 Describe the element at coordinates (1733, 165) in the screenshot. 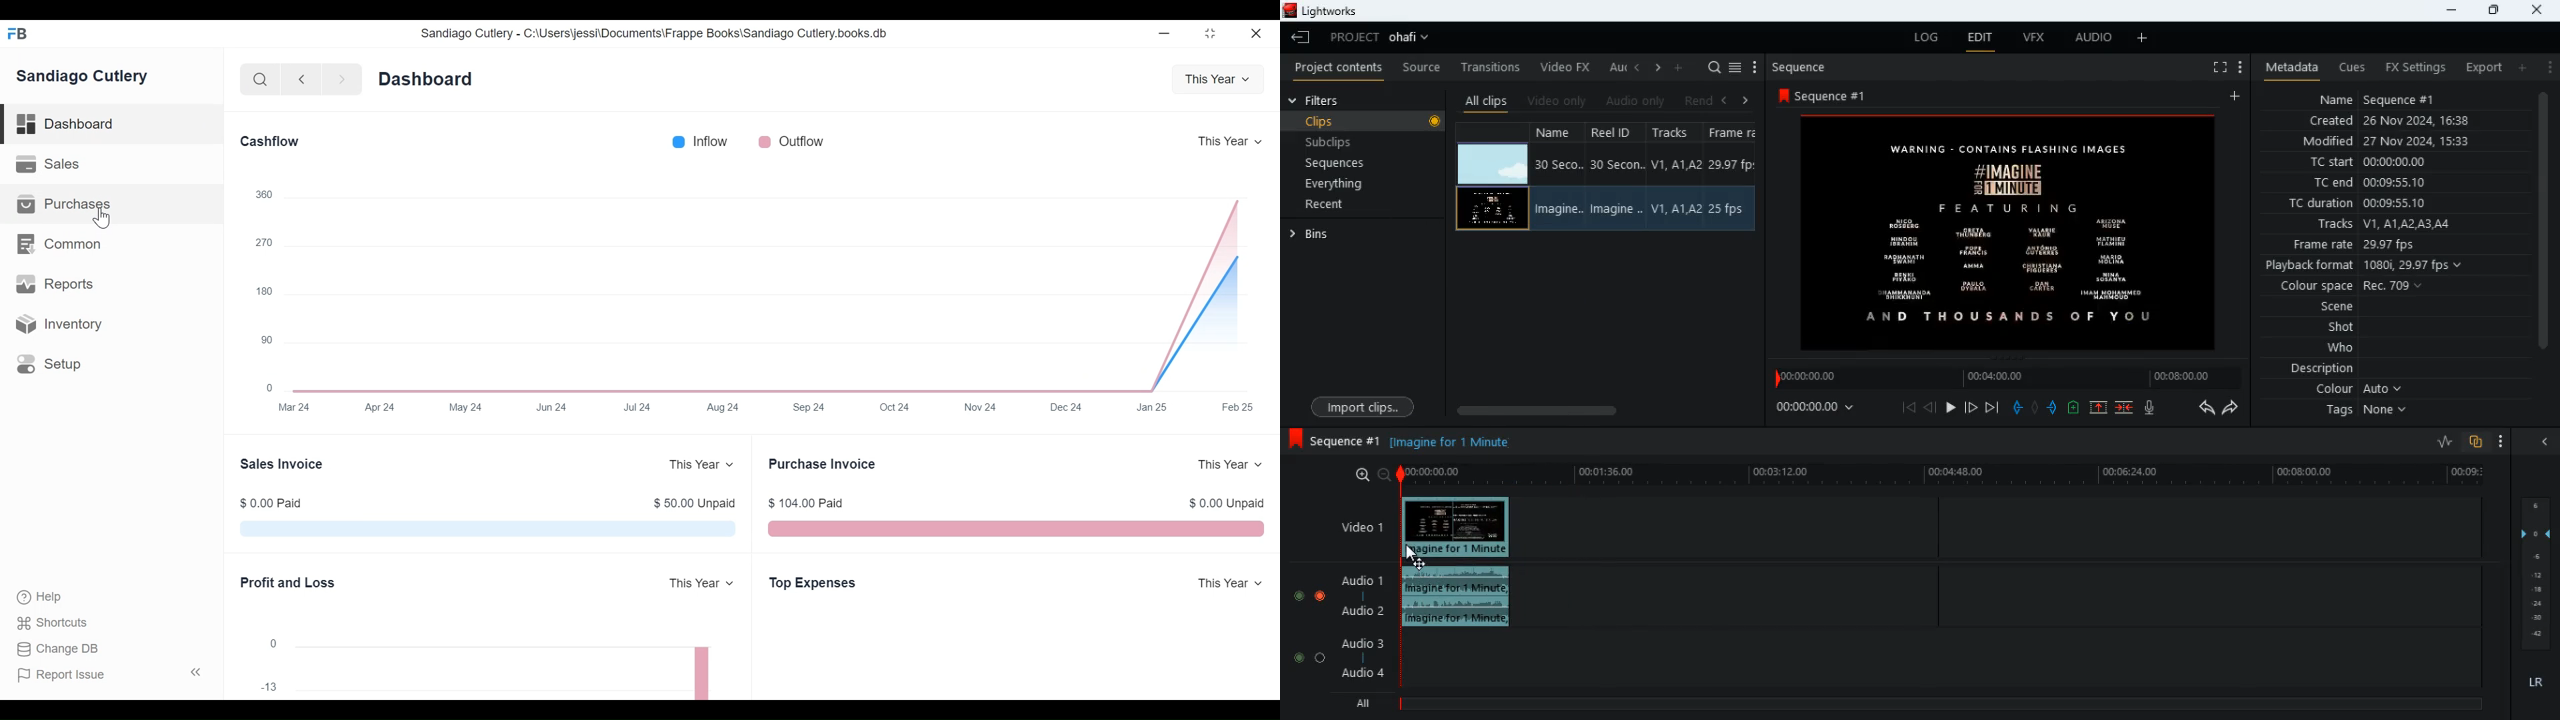

I see `Frame rate` at that location.